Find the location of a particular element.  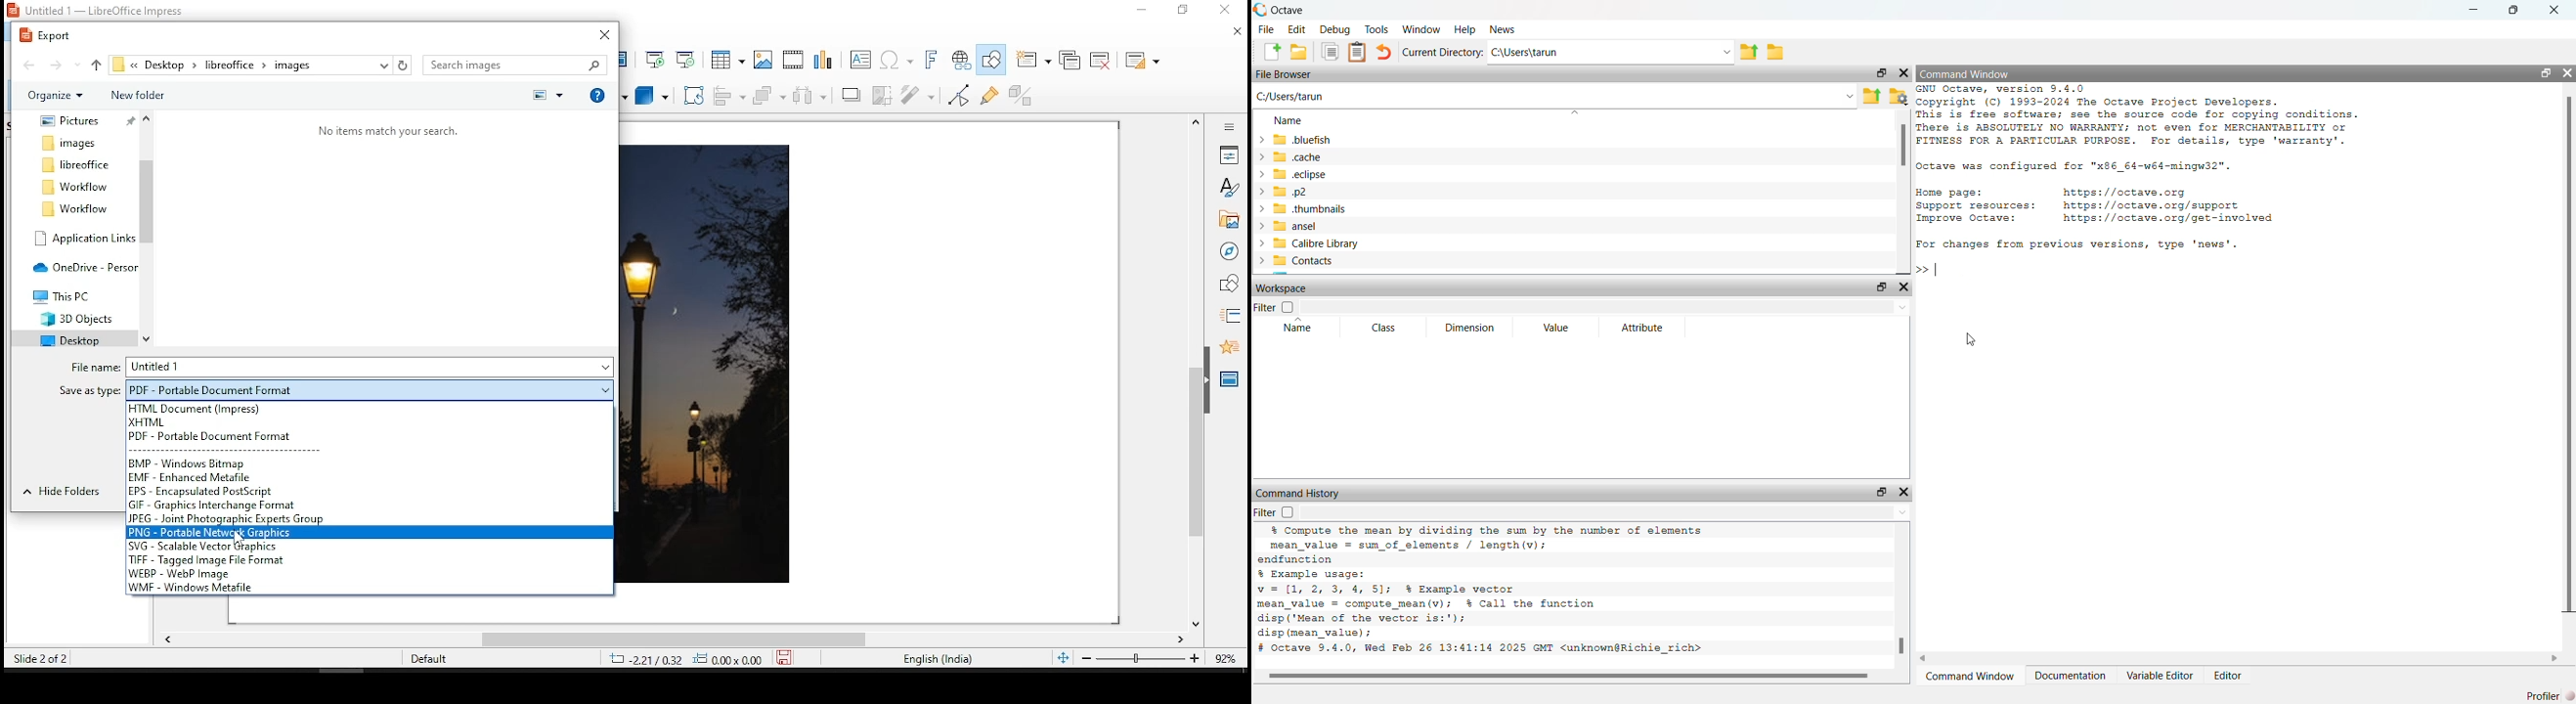

add folder is located at coordinates (1299, 51).